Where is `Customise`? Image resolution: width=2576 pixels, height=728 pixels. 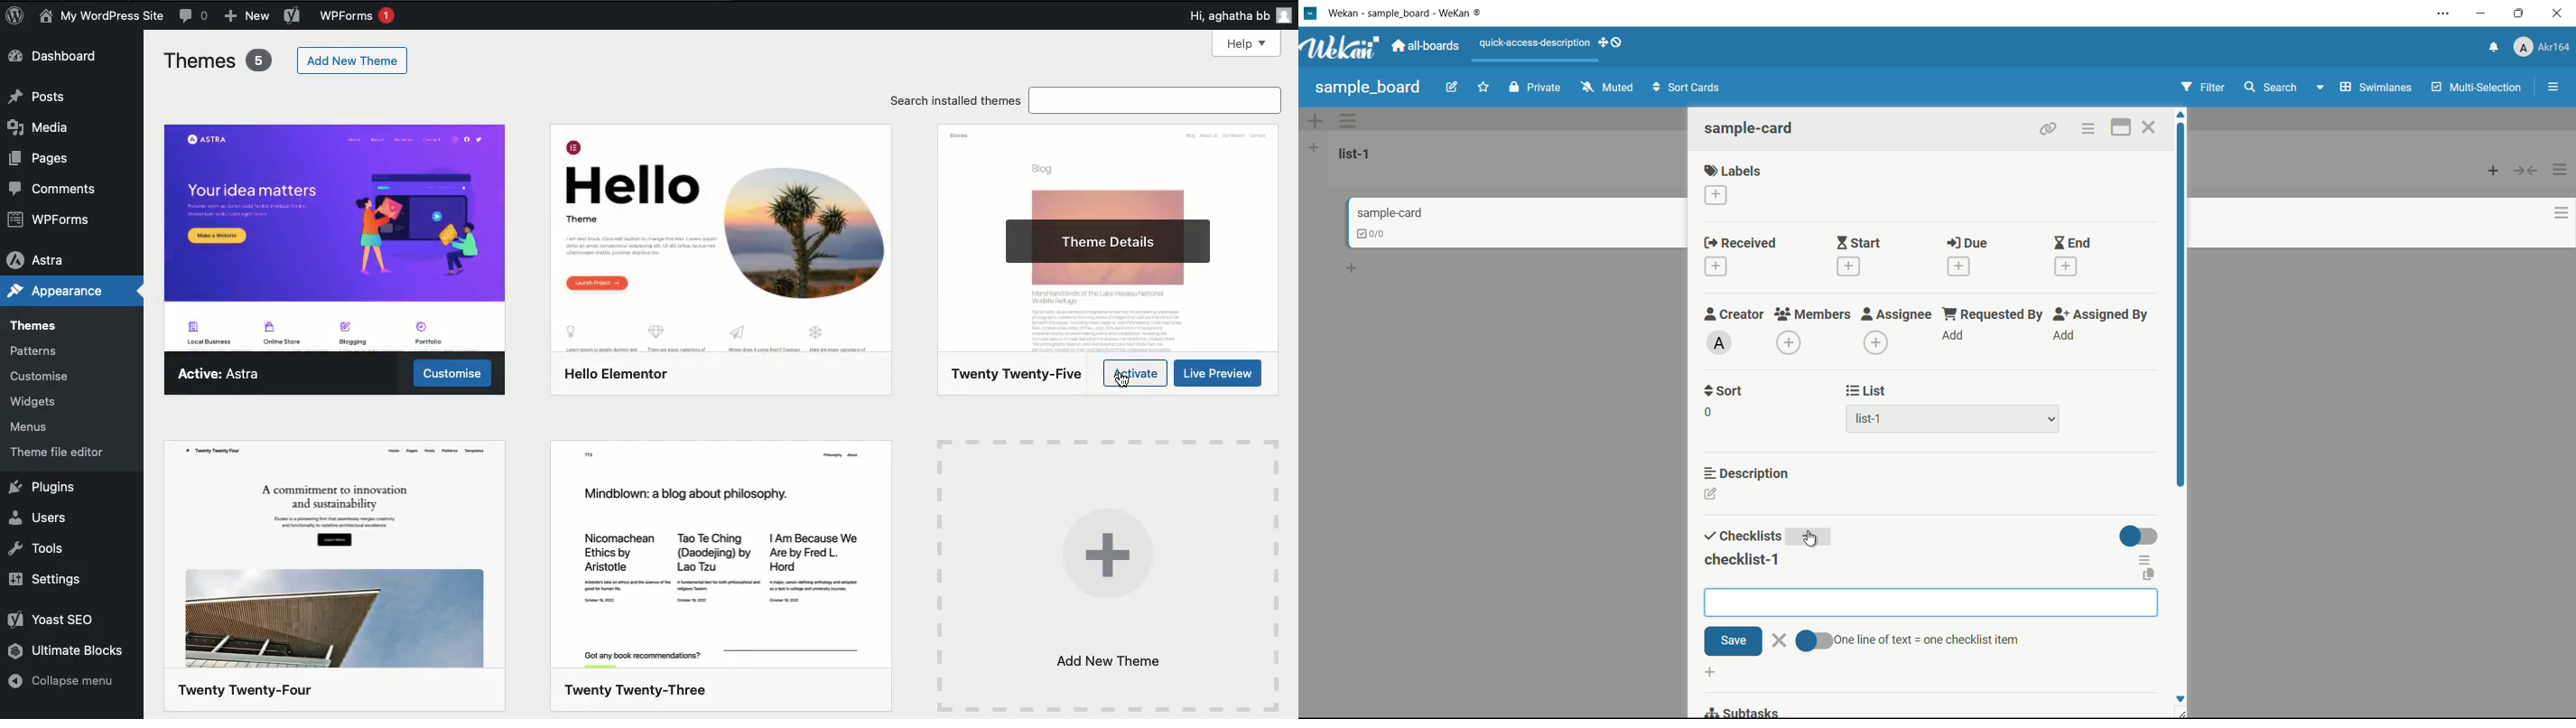 Customise is located at coordinates (453, 372).